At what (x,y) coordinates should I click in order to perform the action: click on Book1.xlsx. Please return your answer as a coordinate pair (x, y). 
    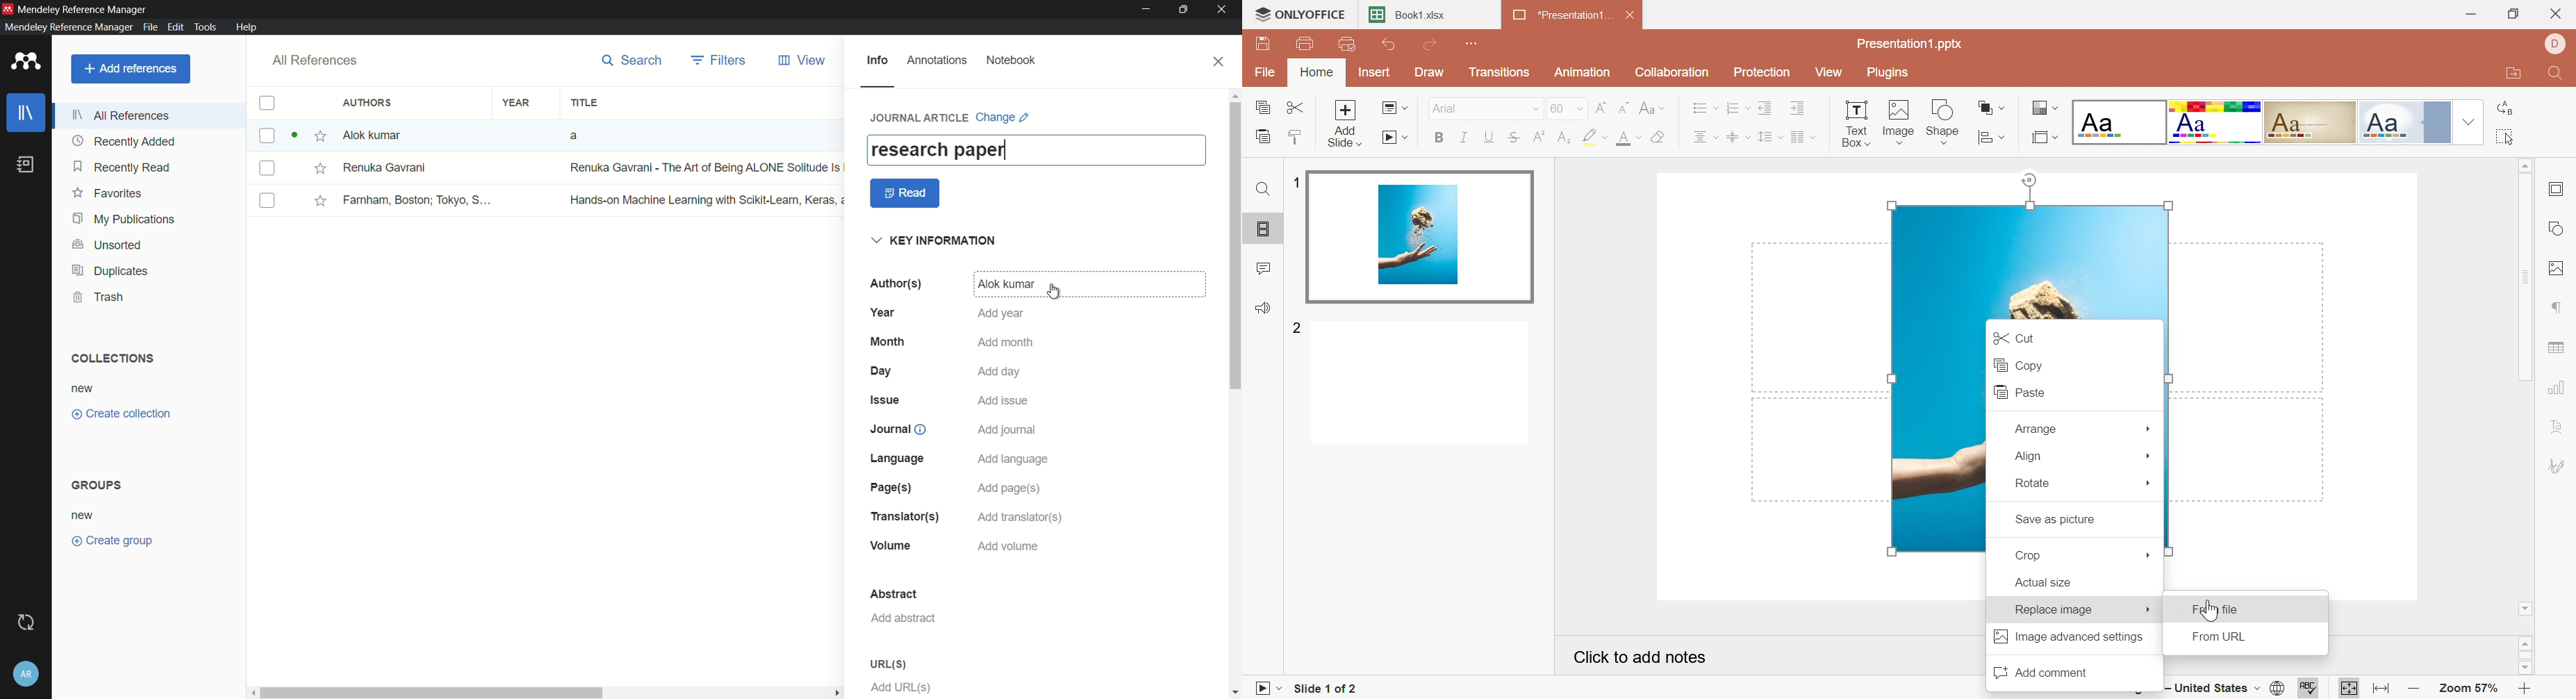
    Looking at the image, I should click on (1412, 14).